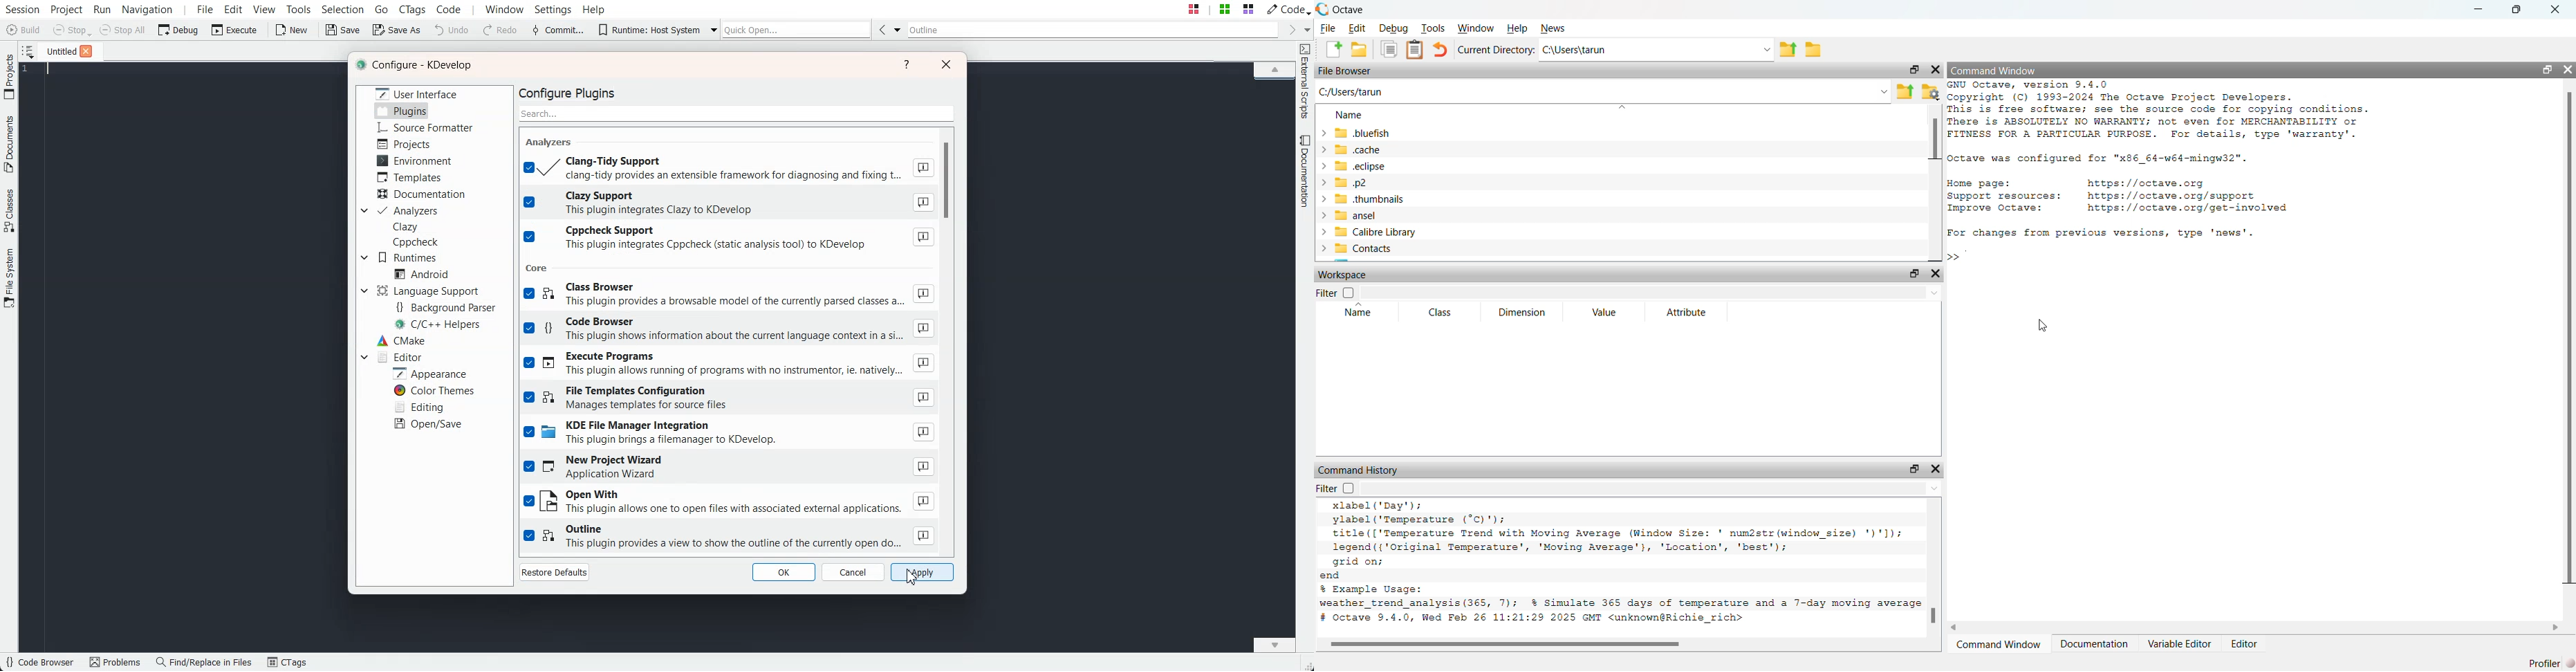 This screenshot has height=672, width=2576. I want to click on Restore Default, so click(555, 571).